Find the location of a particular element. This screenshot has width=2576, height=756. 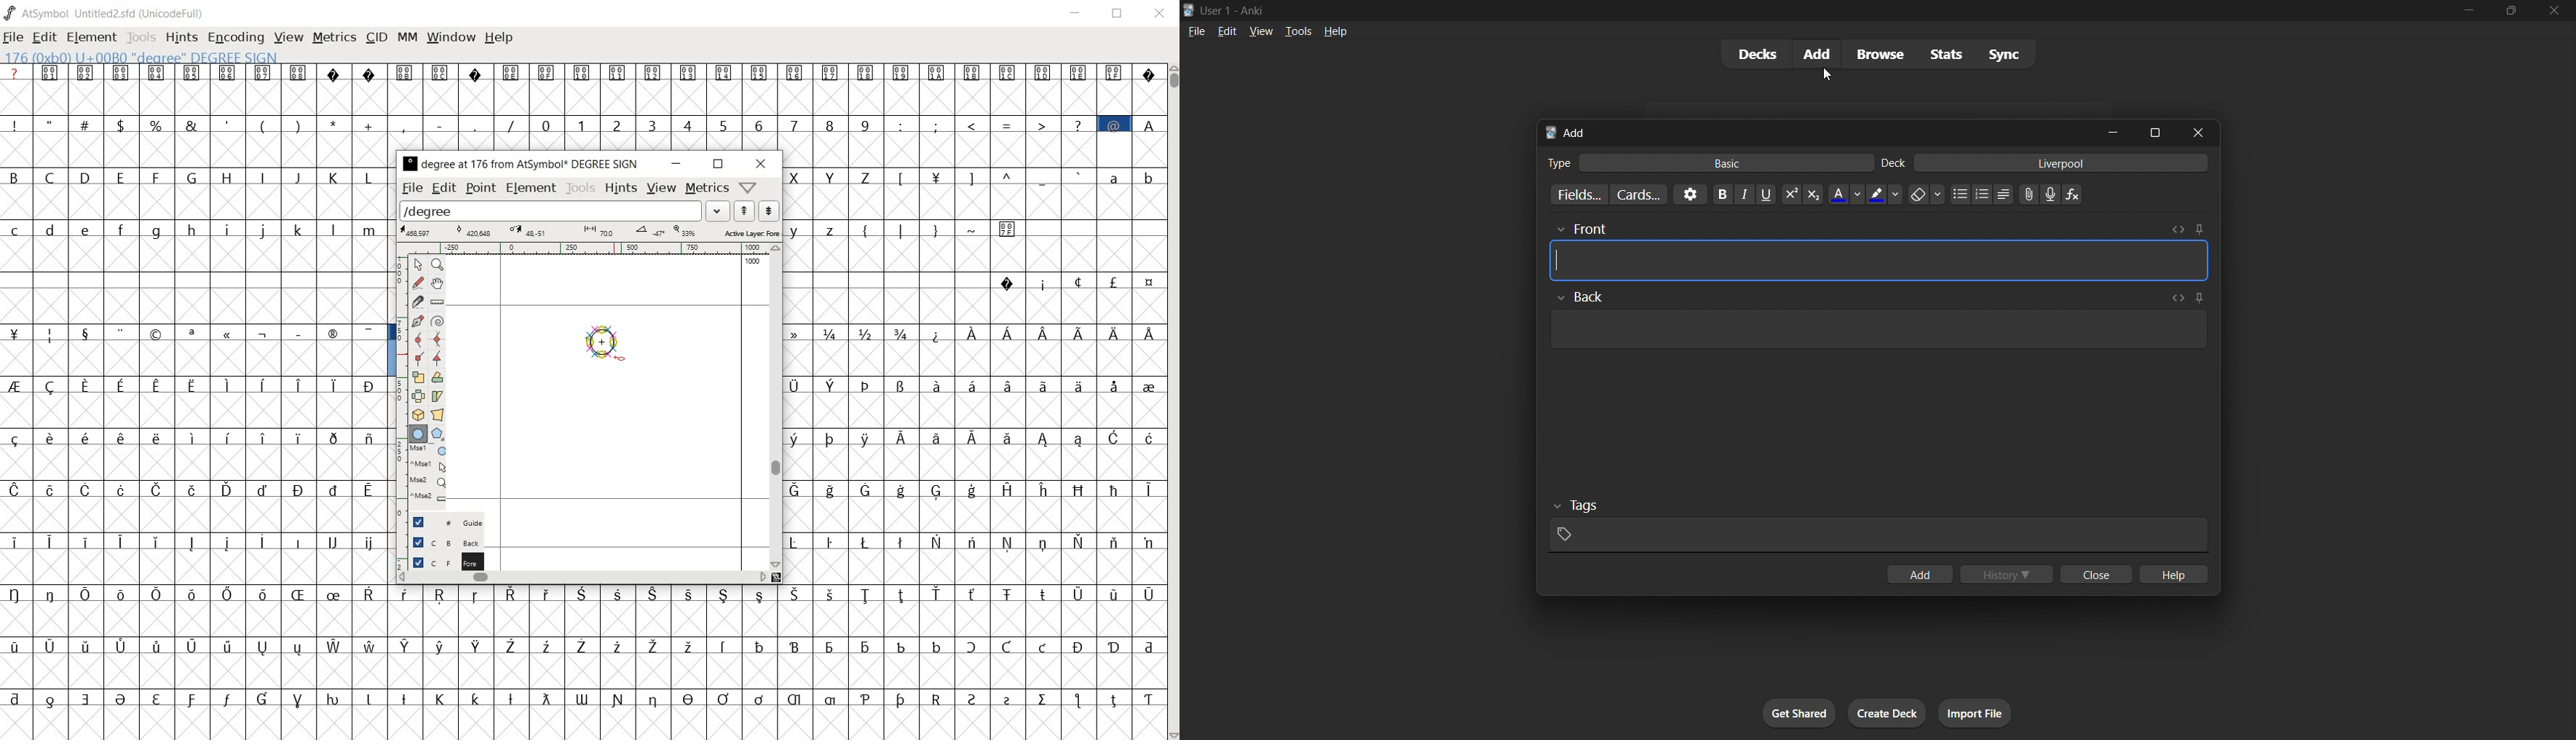

create deck is located at coordinates (1886, 712).